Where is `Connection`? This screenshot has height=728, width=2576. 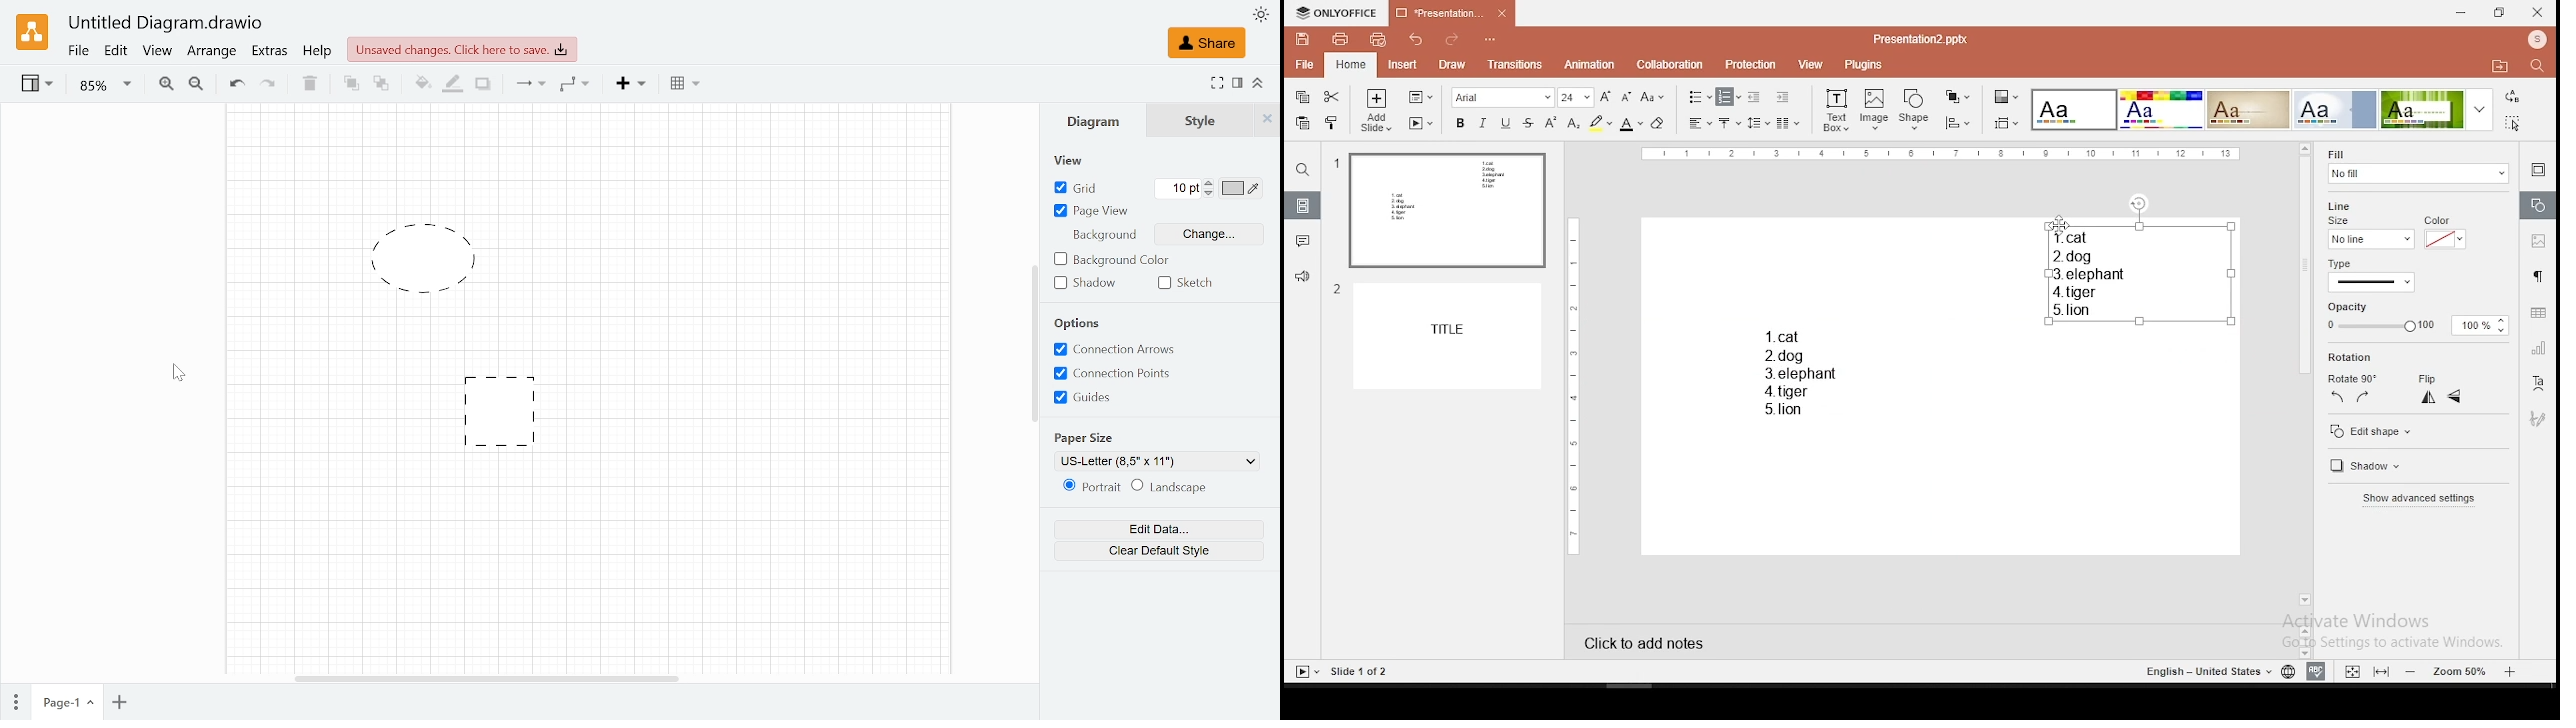
Connection is located at coordinates (529, 85).